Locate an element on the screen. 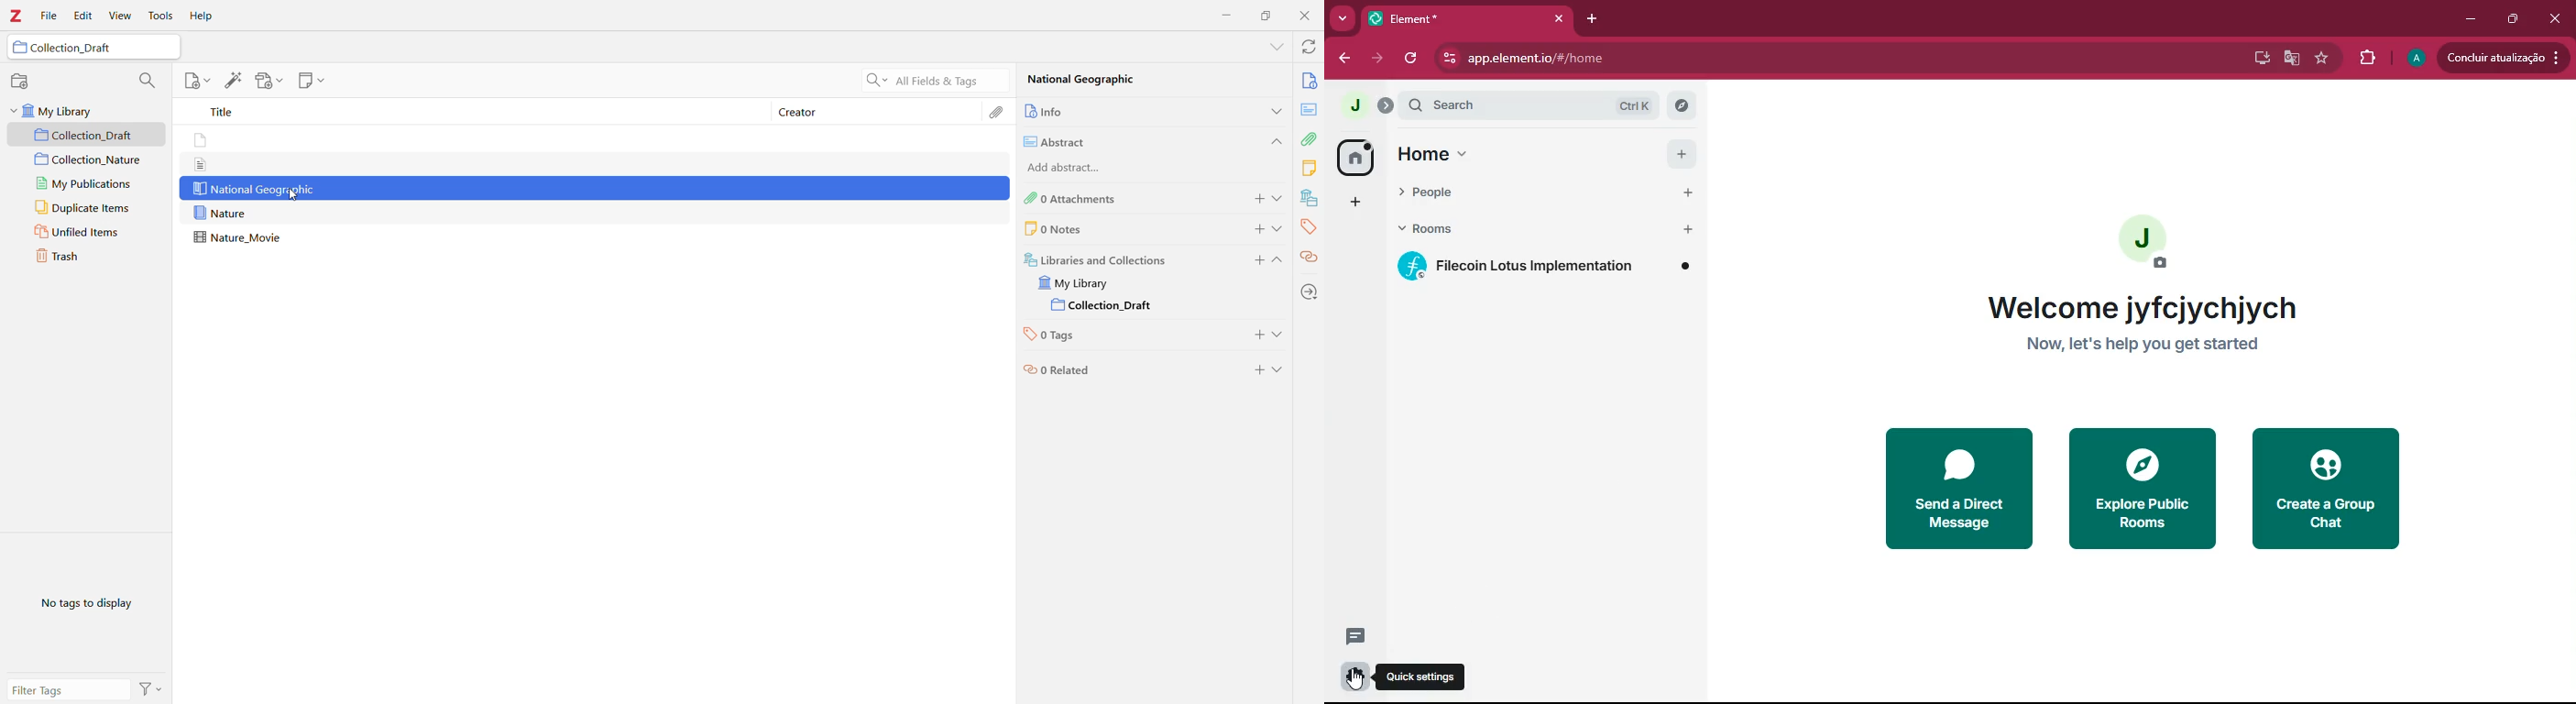 The width and height of the screenshot is (2576, 728). home is located at coordinates (1354, 158).